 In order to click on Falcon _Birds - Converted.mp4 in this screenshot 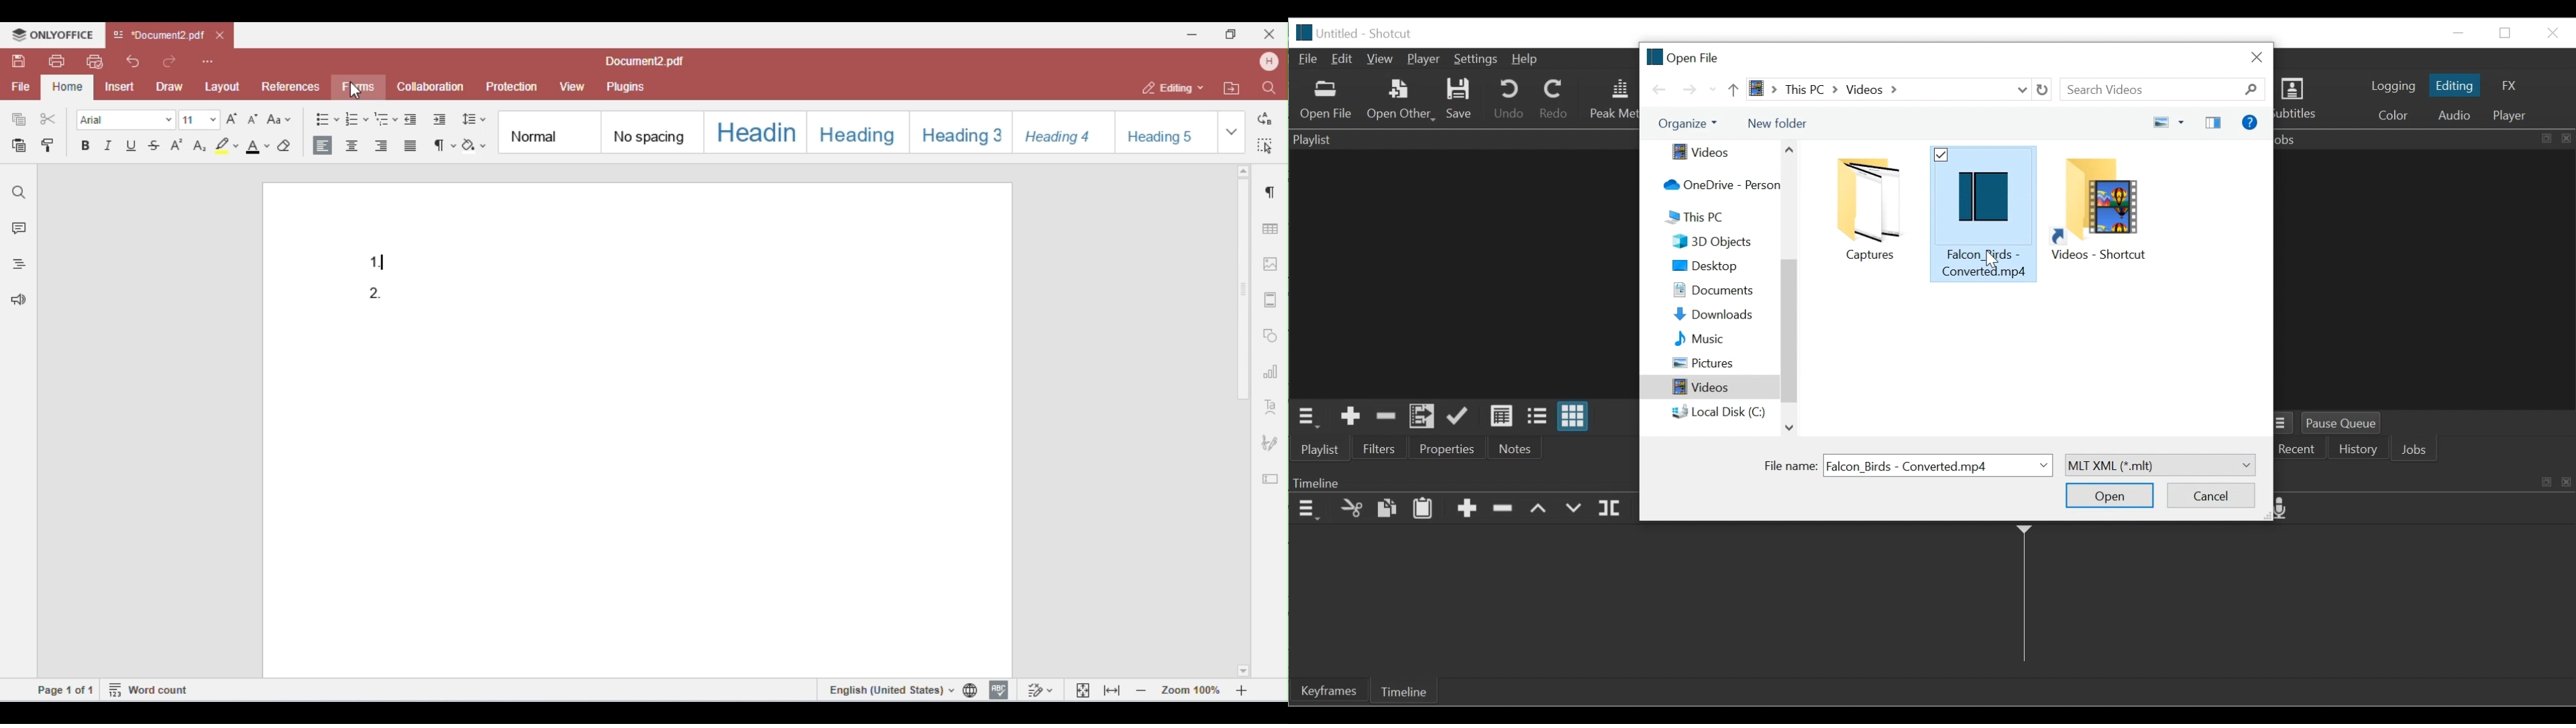, I will do `click(1983, 212)`.